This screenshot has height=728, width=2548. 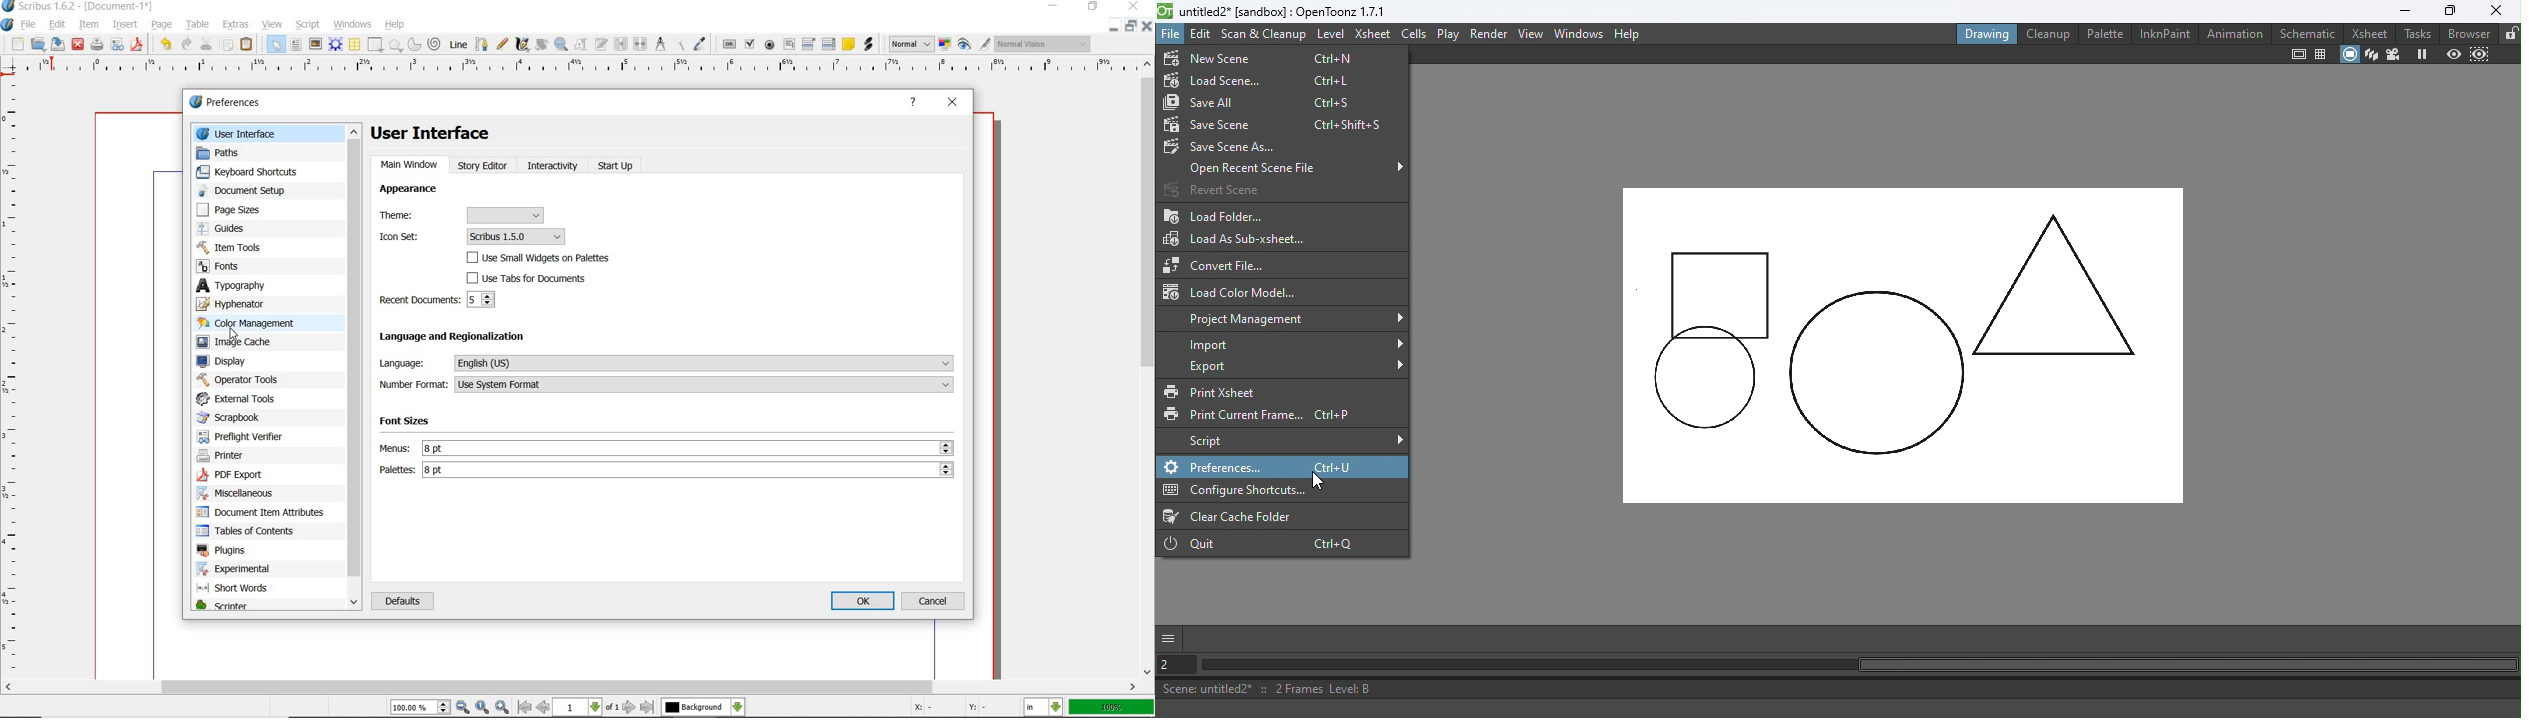 What do you see at coordinates (542, 45) in the screenshot?
I see `rotate item` at bounding box center [542, 45].